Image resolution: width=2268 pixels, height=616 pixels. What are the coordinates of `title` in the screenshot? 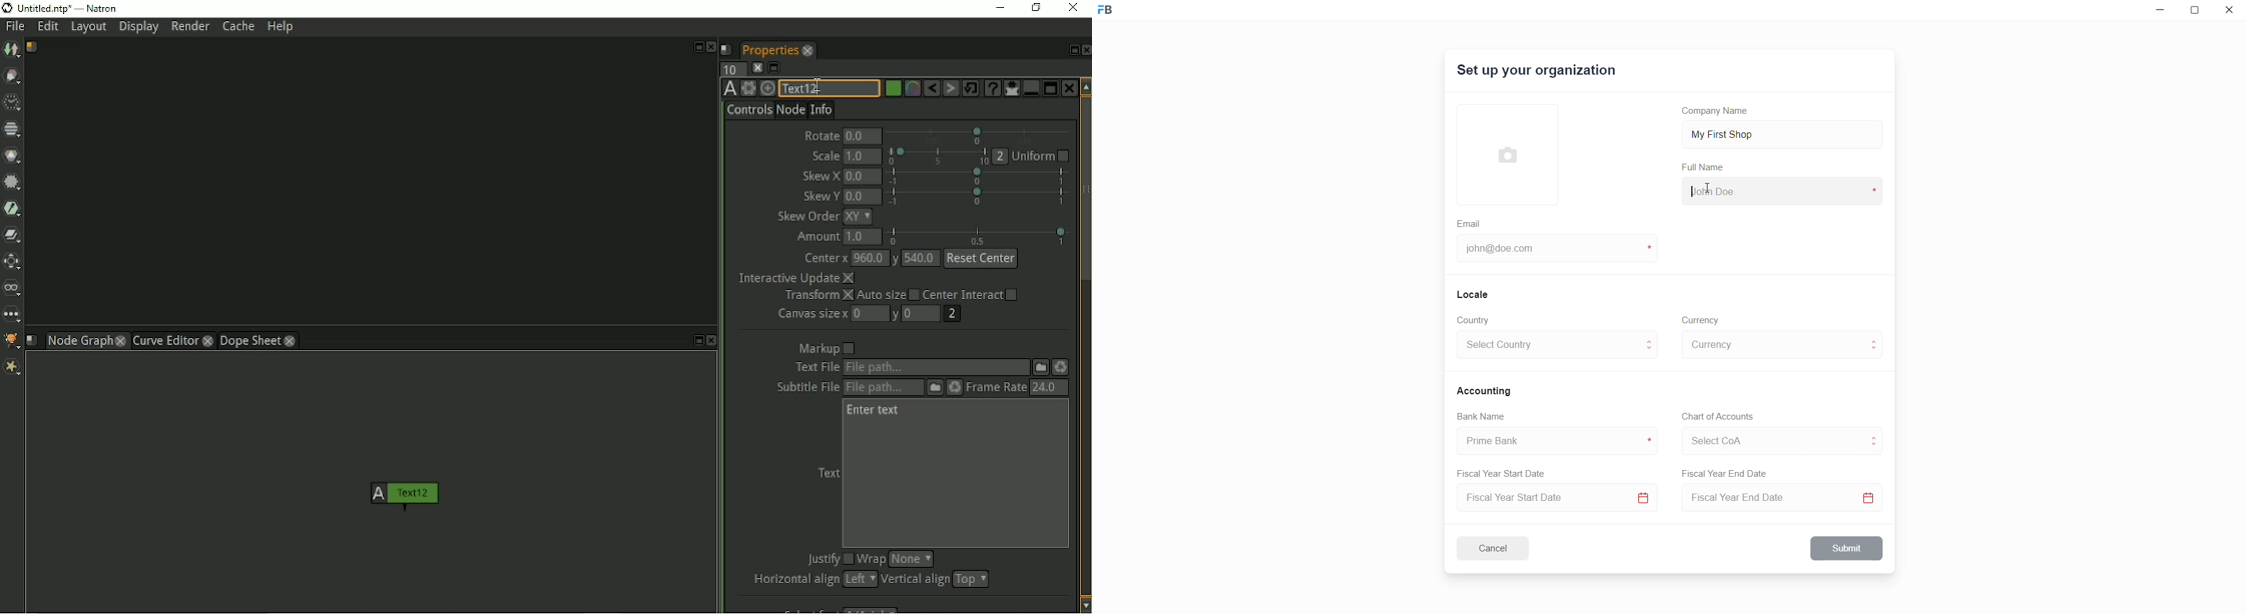 It's located at (79, 8).